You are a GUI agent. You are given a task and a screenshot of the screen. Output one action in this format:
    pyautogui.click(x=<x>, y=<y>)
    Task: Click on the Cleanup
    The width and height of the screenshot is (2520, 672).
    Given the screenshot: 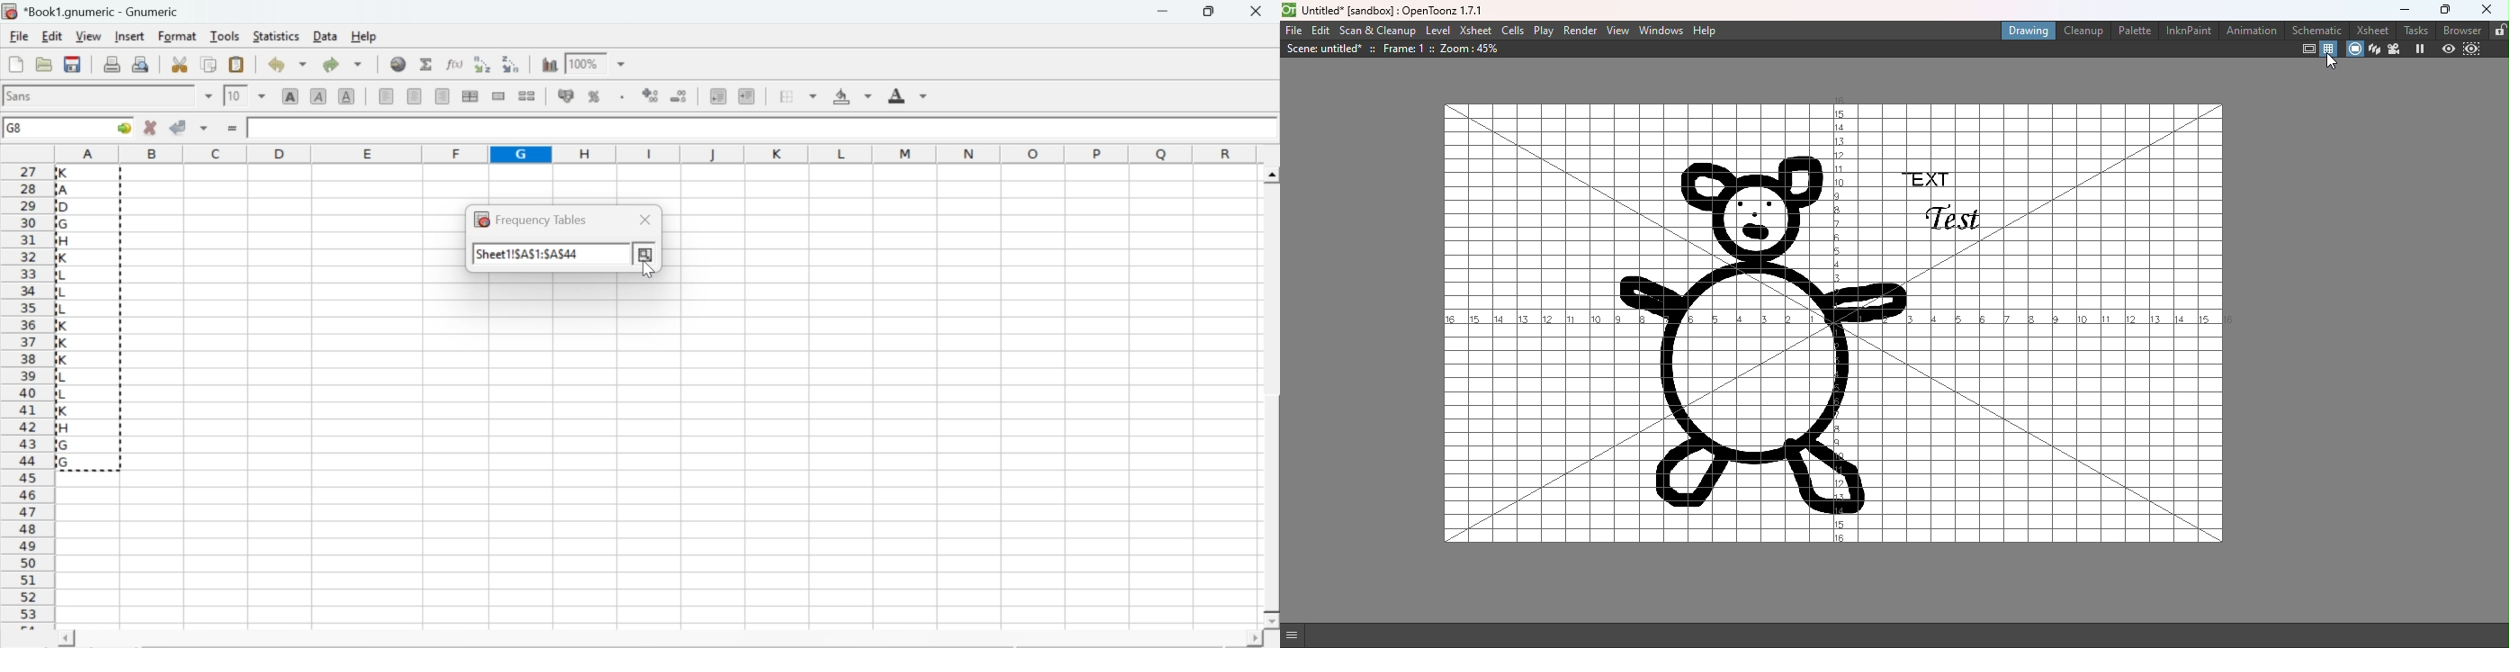 What is the action you would take?
    pyautogui.click(x=2080, y=32)
    